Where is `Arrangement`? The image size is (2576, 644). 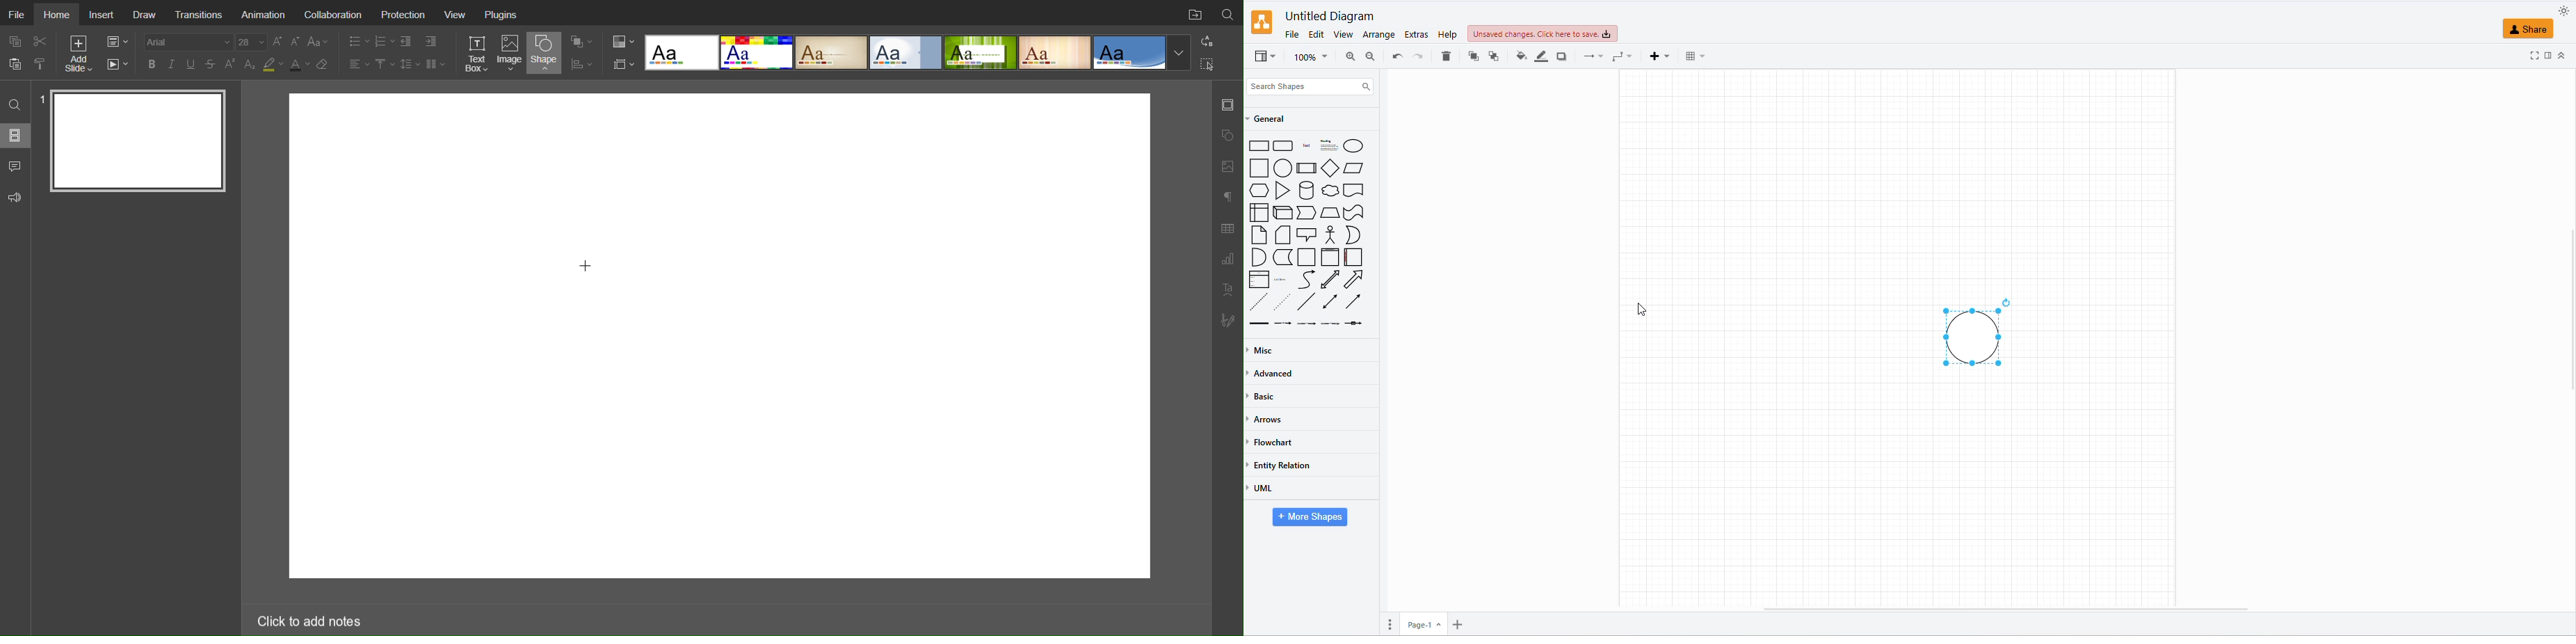 Arrangement is located at coordinates (581, 40).